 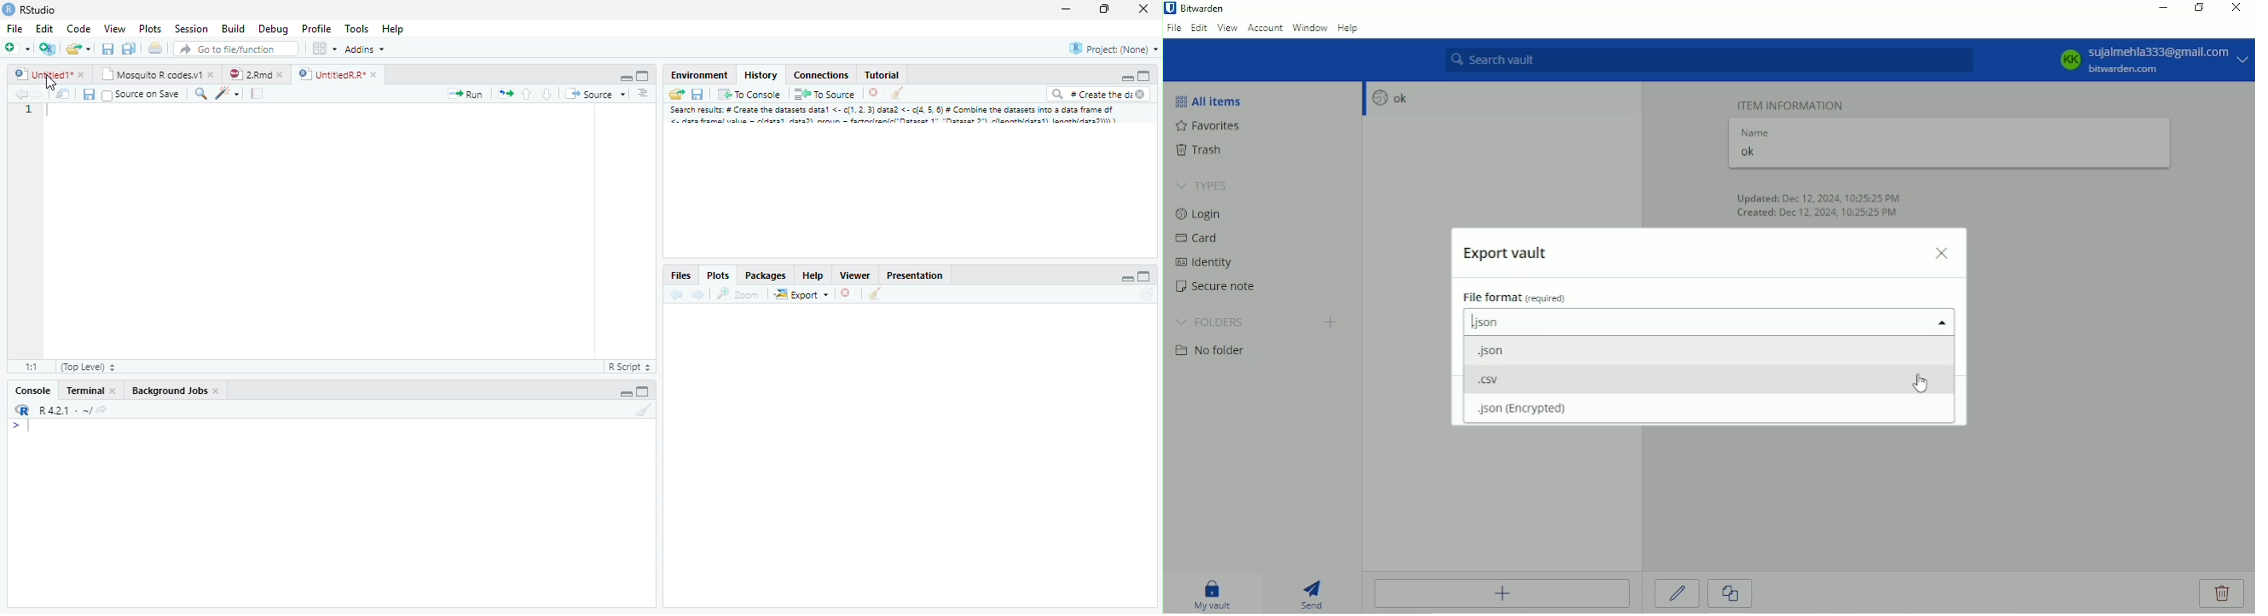 I want to click on .json (encrypted), so click(x=1524, y=410).